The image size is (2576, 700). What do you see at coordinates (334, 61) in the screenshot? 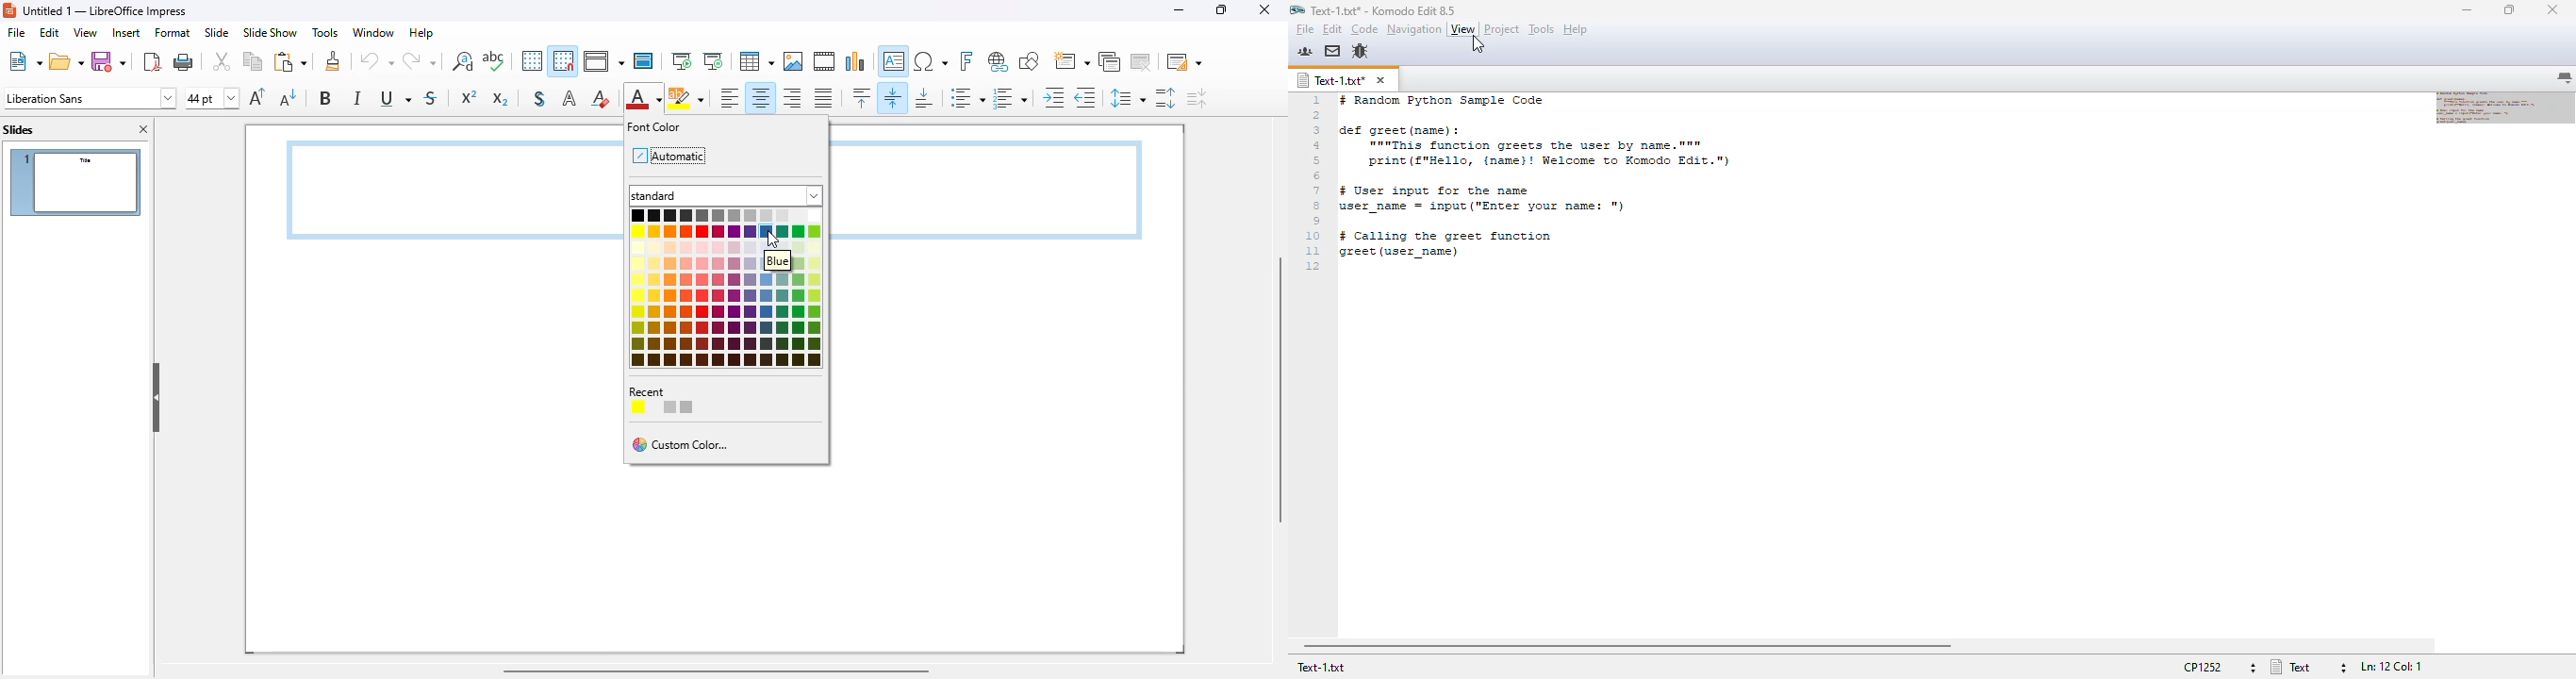
I see `clone formatting` at bounding box center [334, 61].